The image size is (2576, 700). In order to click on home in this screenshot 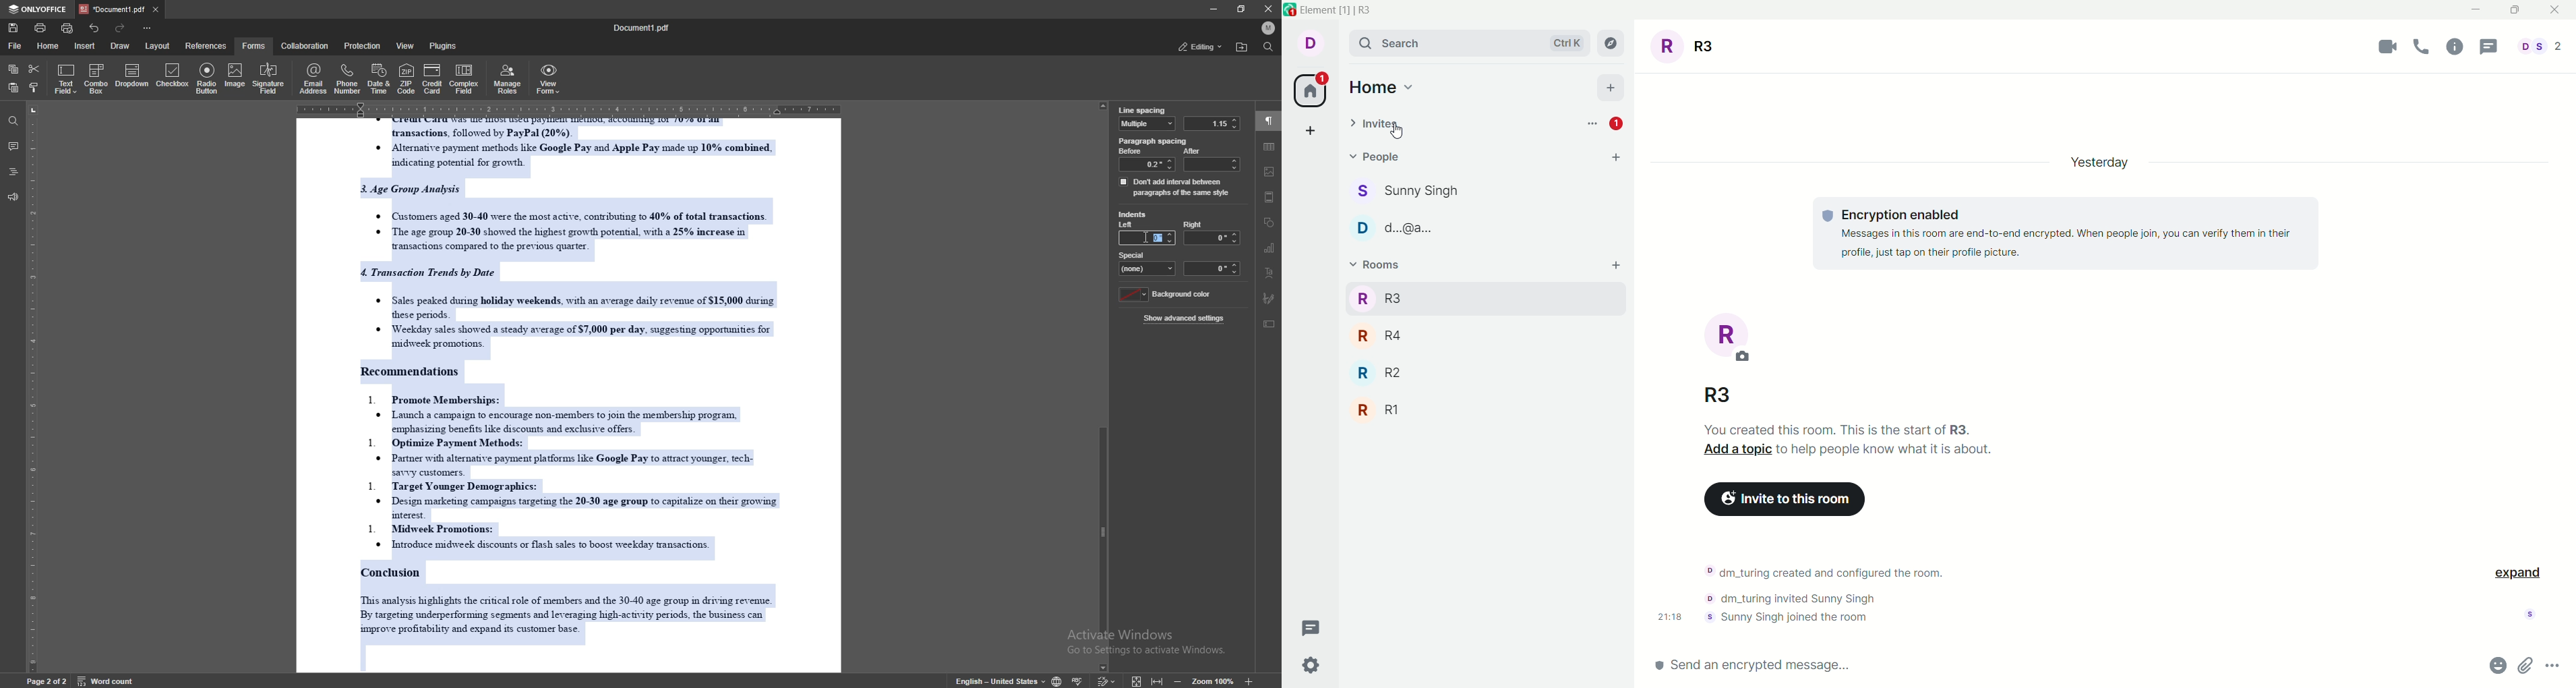, I will do `click(50, 46)`.